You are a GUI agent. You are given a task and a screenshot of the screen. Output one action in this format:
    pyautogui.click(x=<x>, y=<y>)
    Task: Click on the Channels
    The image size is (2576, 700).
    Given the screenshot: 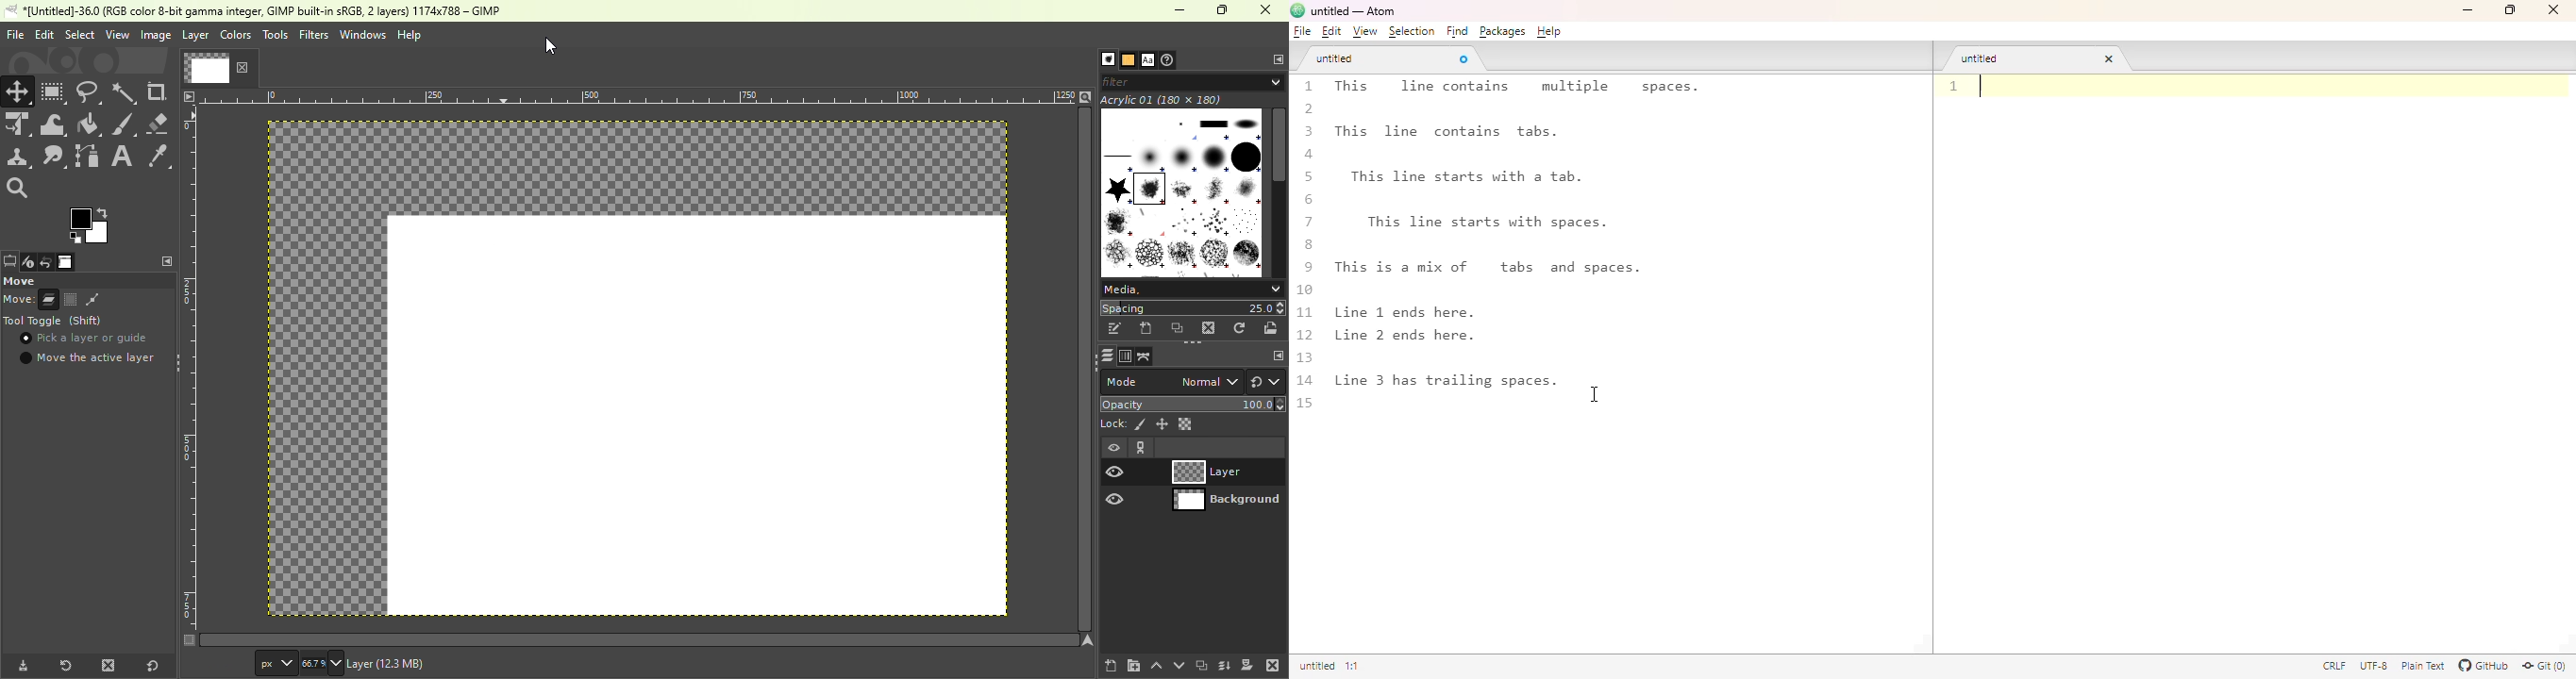 What is the action you would take?
    pyautogui.click(x=1124, y=356)
    